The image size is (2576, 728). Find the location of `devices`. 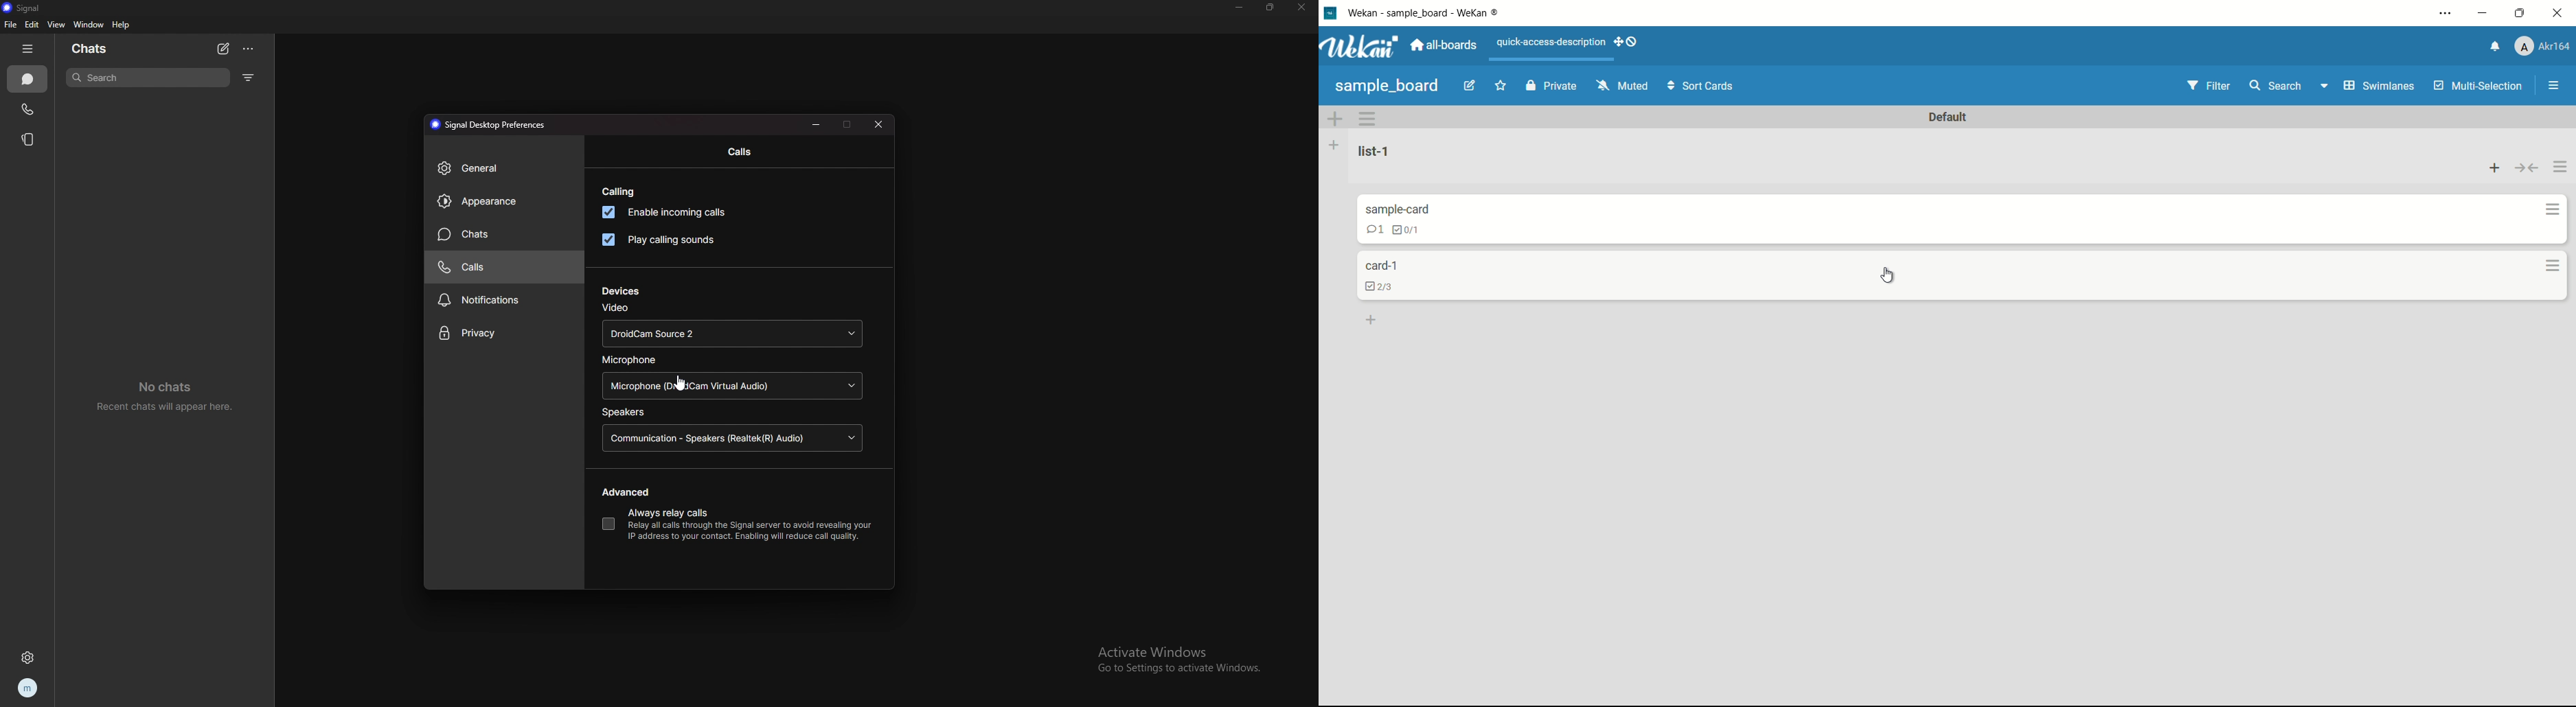

devices is located at coordinates (621, 291).